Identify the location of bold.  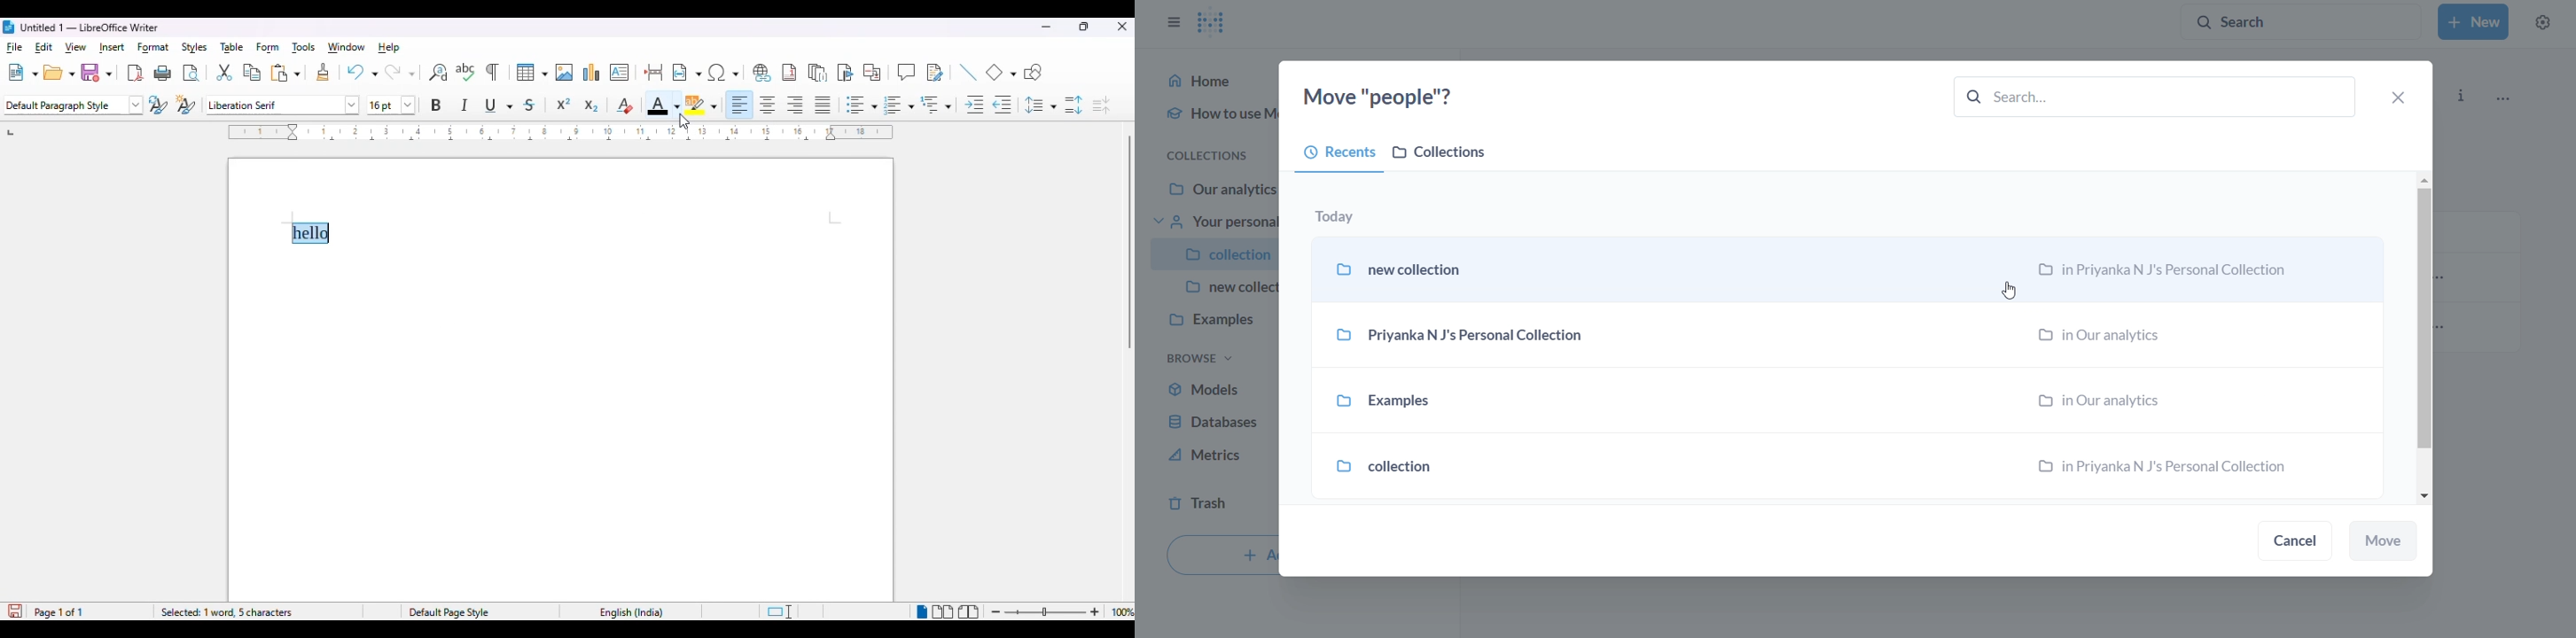
(437, 105).